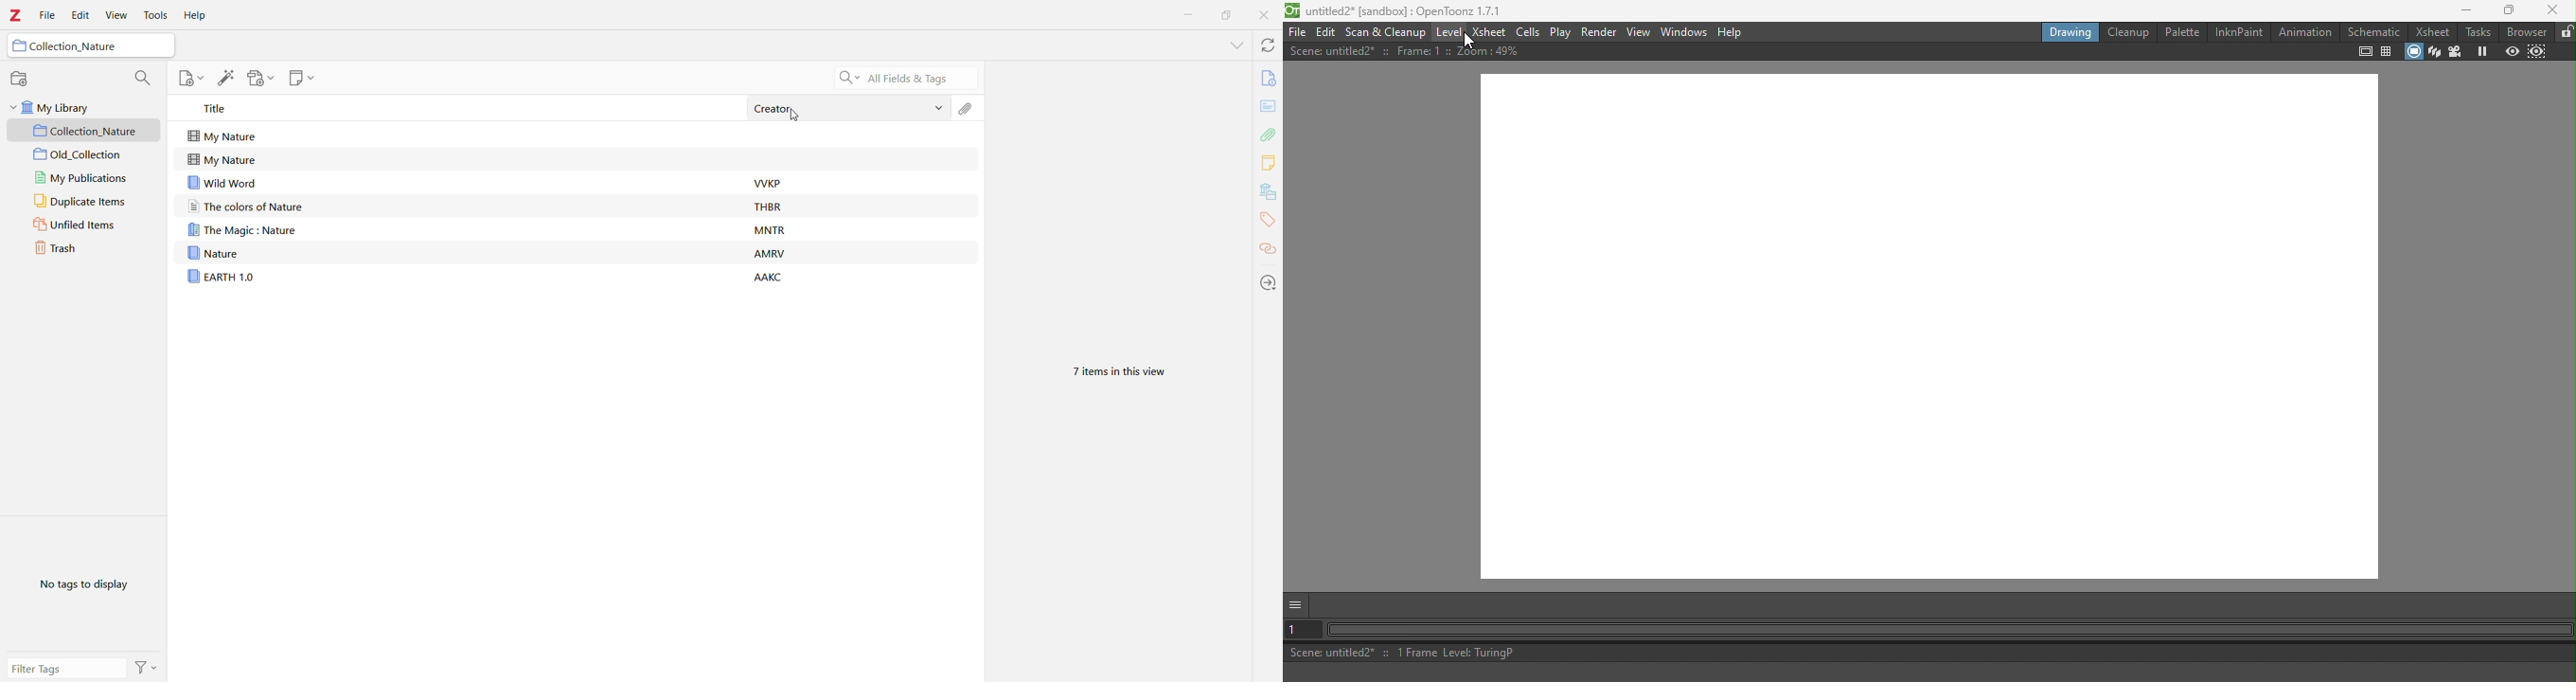 The width and height of the screenshot is (2576, 700). What do you see at coordinates (291, 206) in the screenshot?
I see `The color of Nature` at bounding box center [291, 206].